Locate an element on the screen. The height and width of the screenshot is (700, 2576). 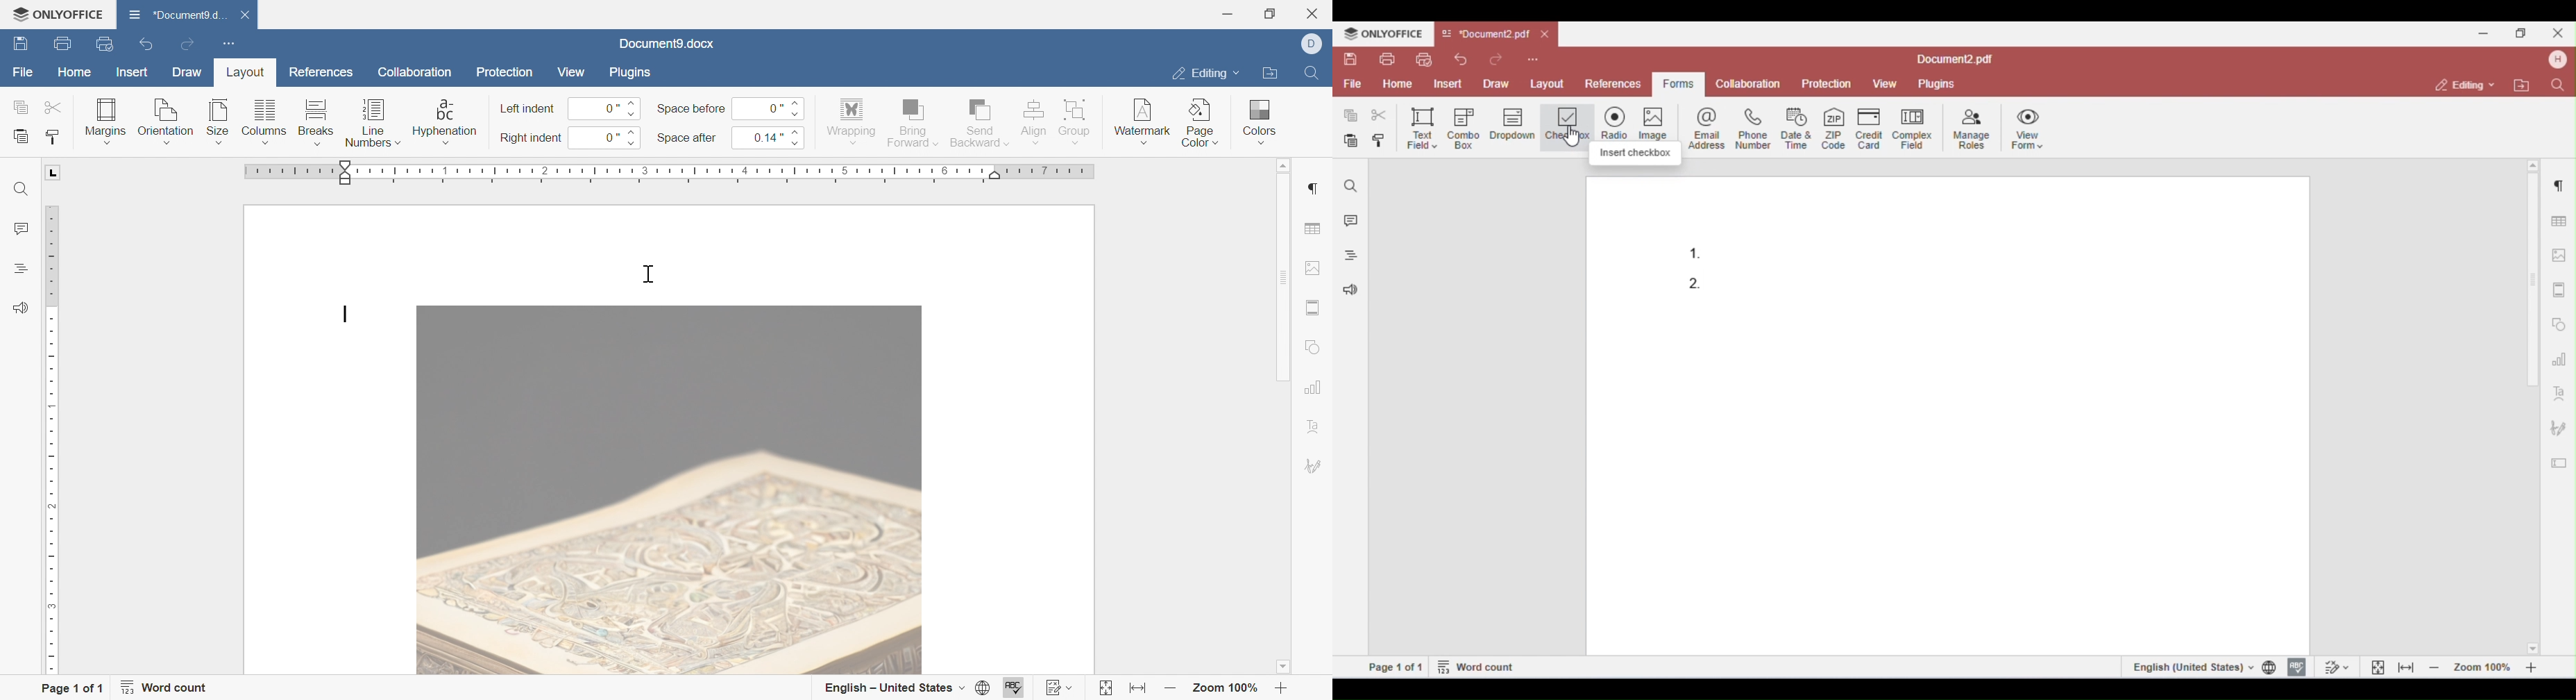
set document language is located at coordinates (988, 688).